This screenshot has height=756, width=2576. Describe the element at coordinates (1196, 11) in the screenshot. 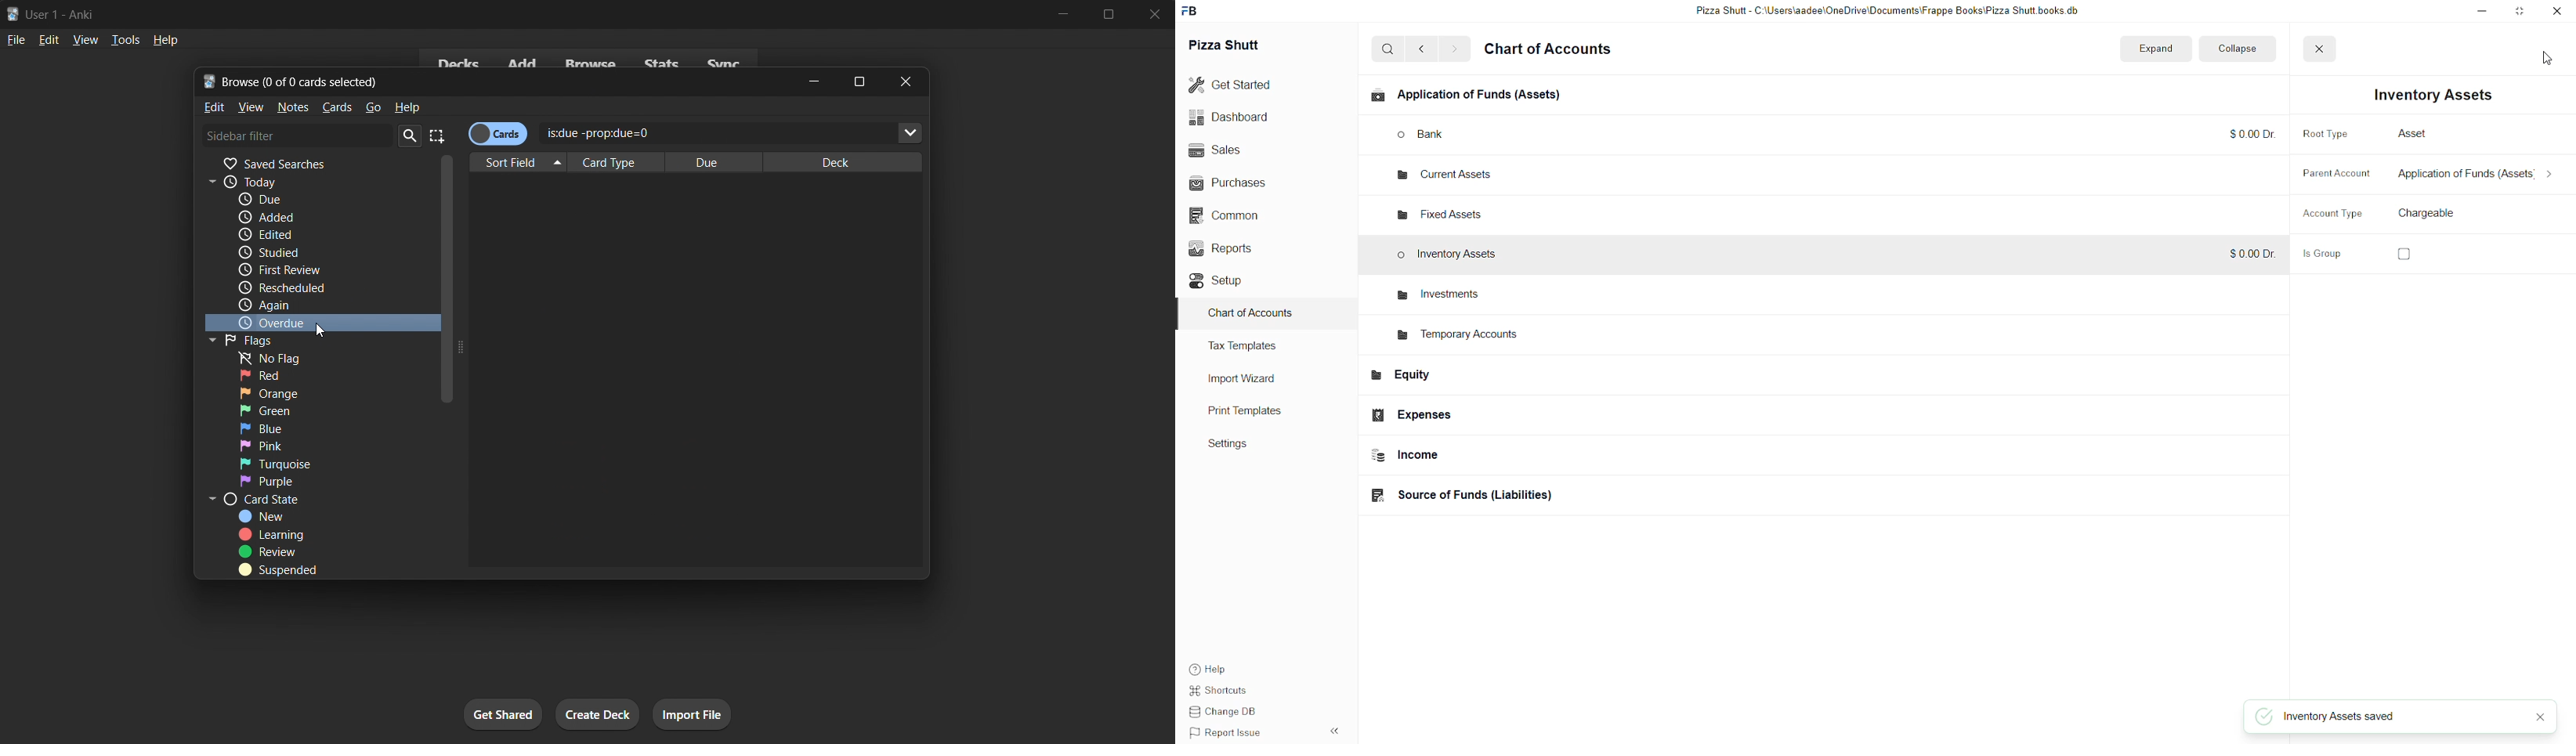

I see `Frappe Book Logo` at that location.